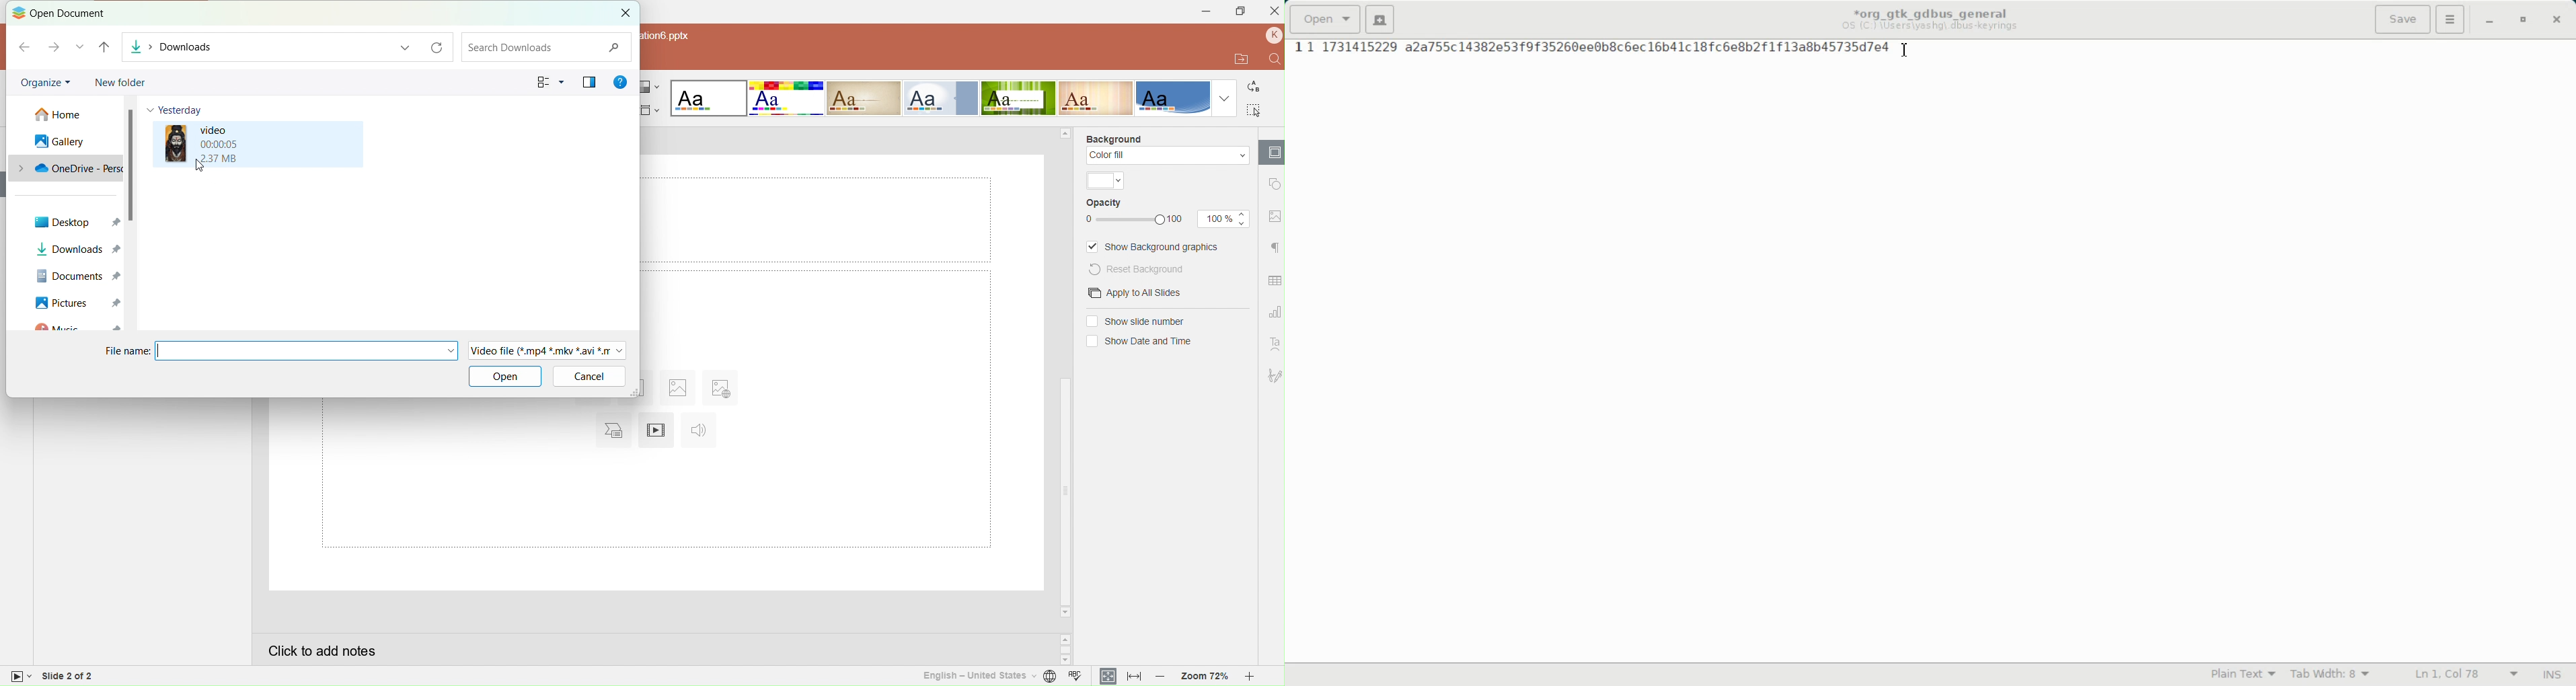  I want to click on Basic, so click(787, 98).